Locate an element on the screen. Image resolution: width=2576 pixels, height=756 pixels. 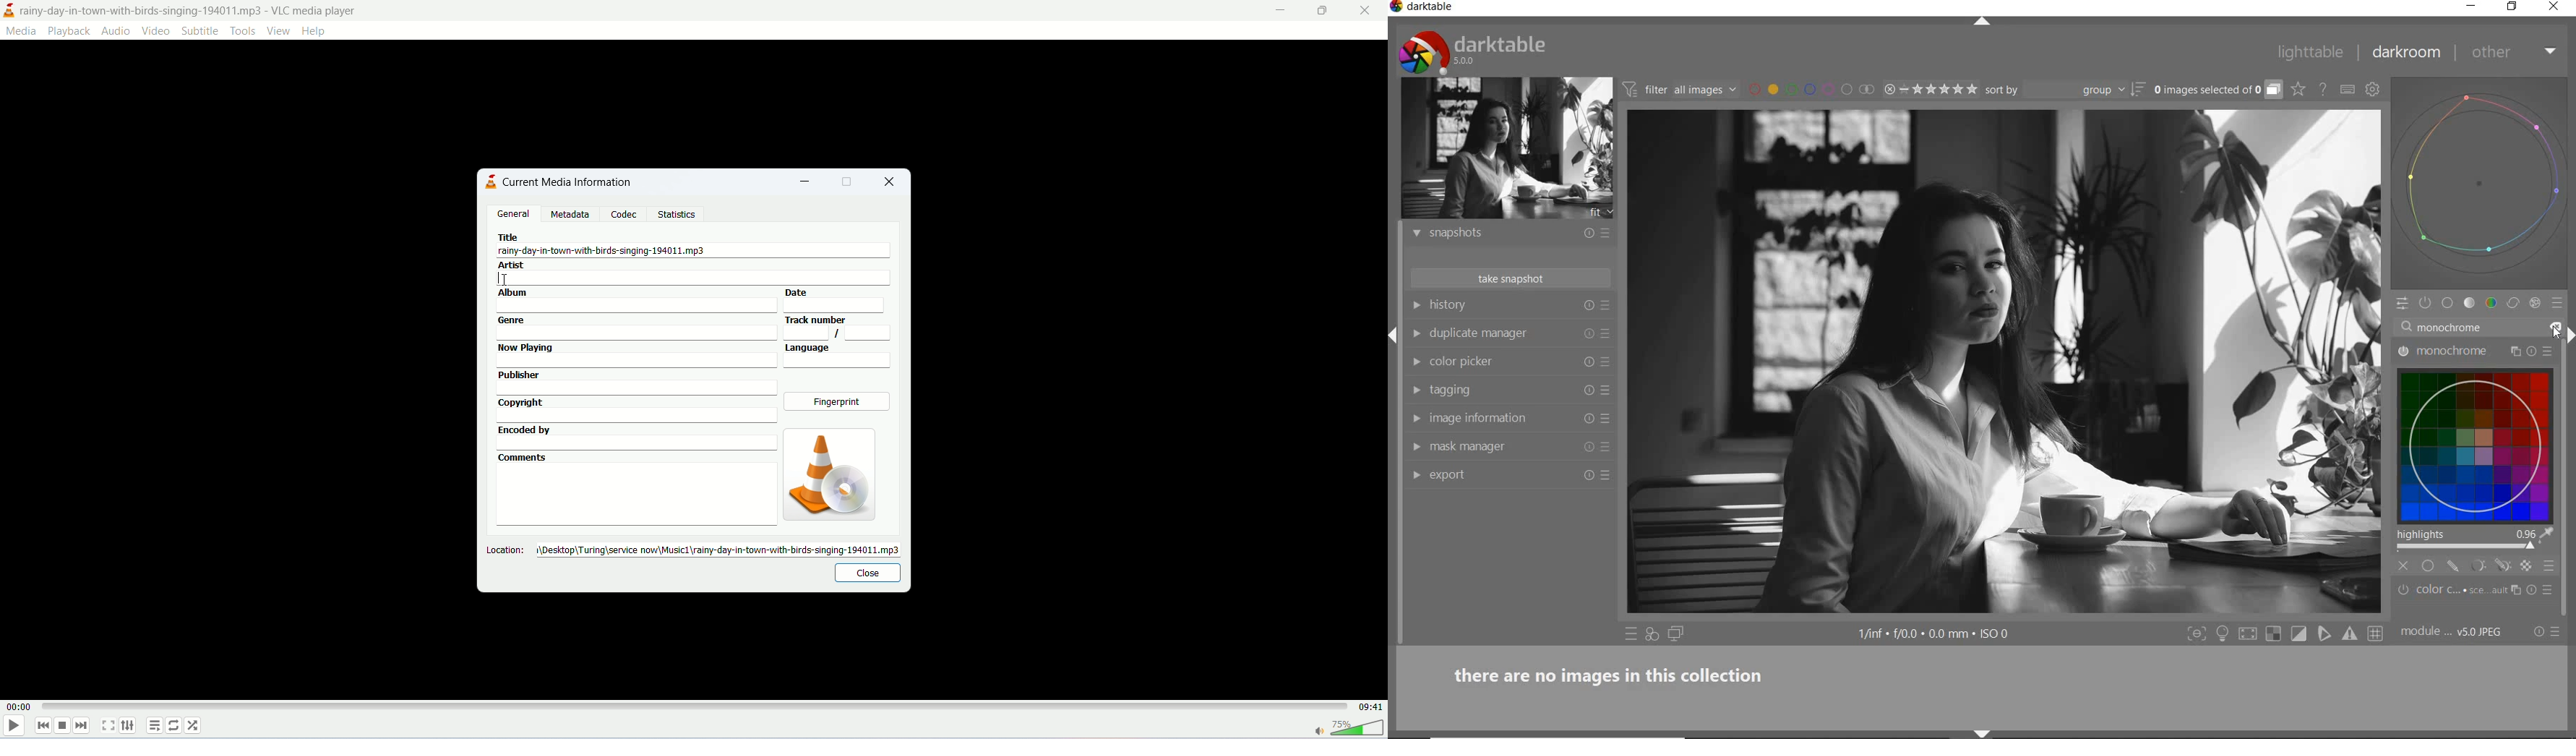
tone is located at coordinates (2470, 304).